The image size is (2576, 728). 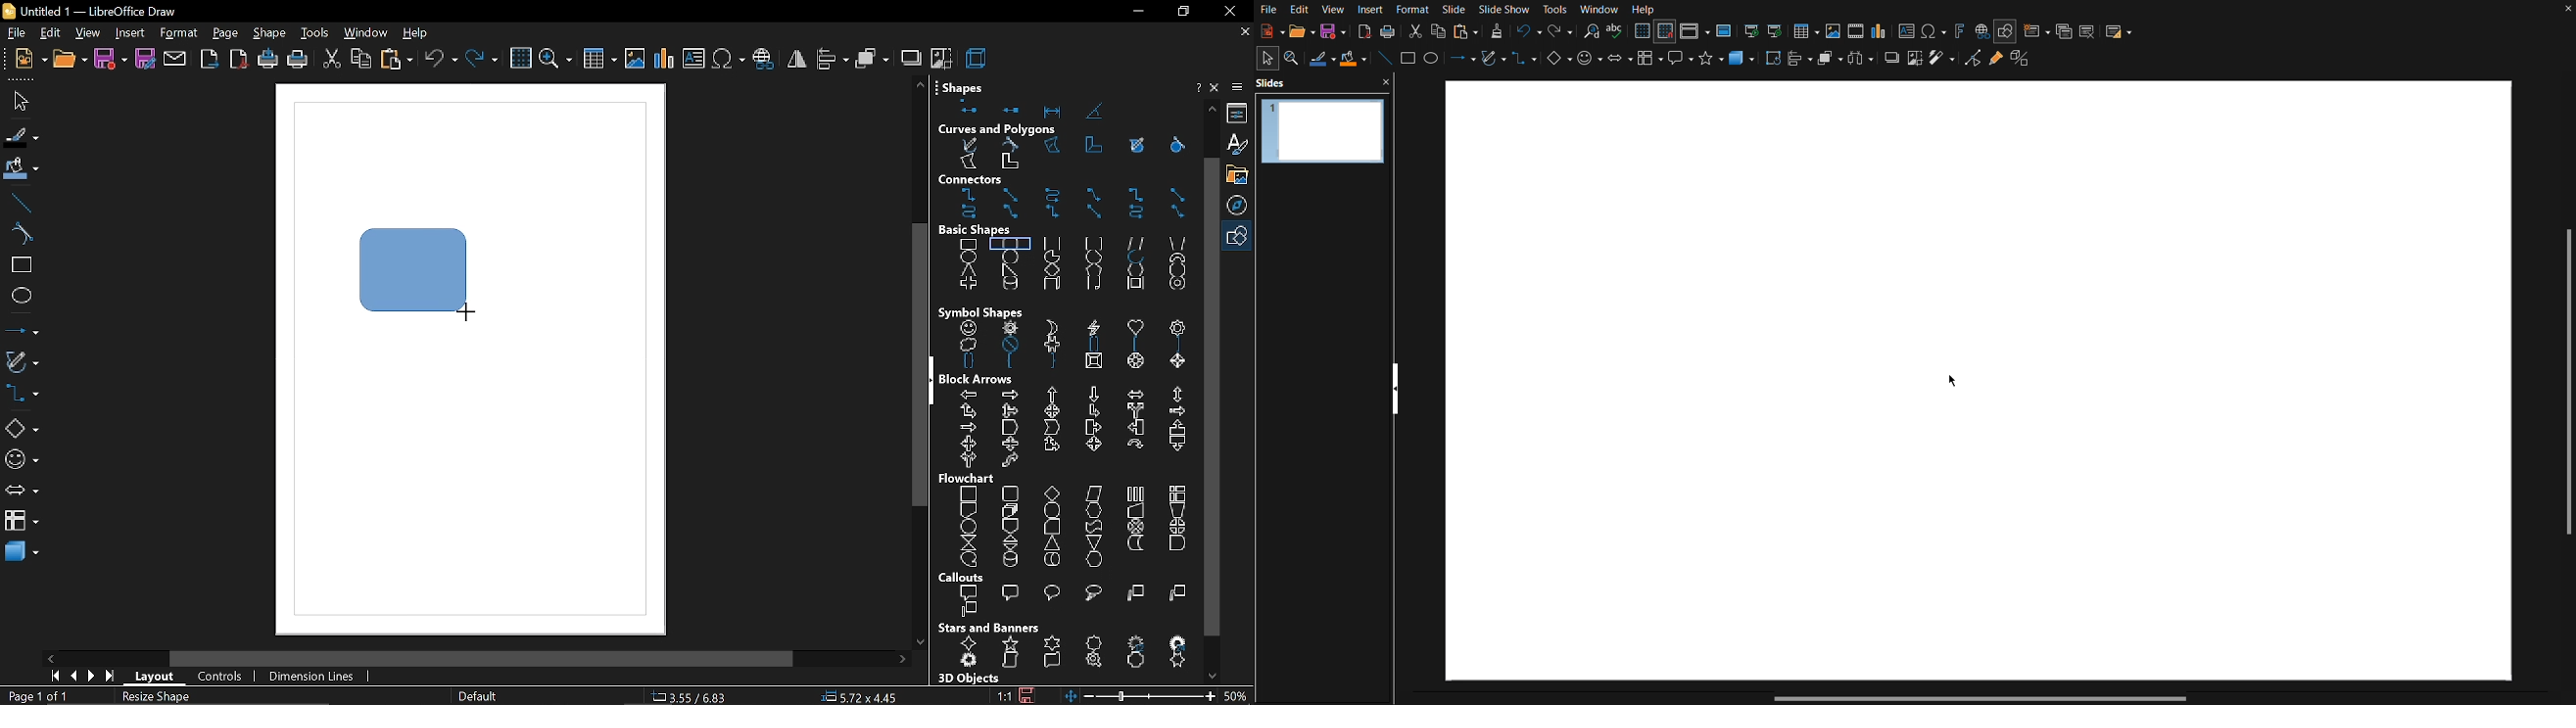 What do you see at coordinates (1942, 63) in the screenshot?
I see `Wand tool` at bounding box center [1942, 63].